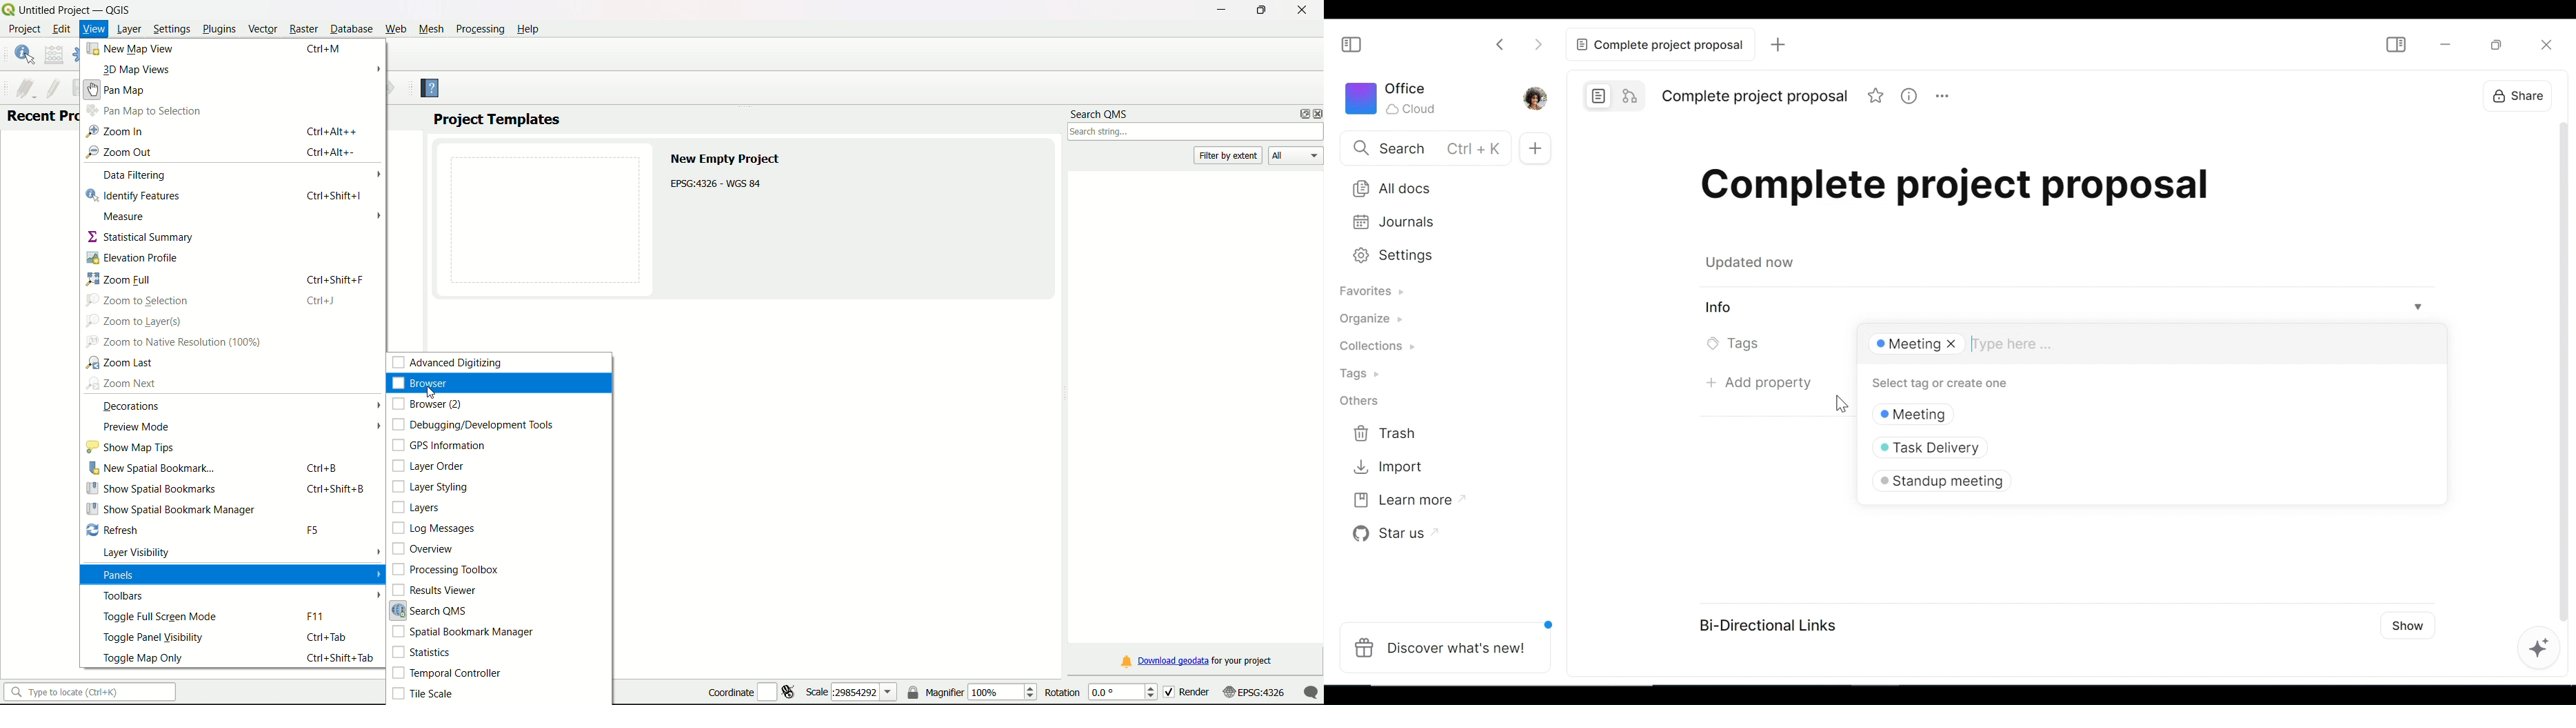 This screenshot has width=2576, height=728. What do you see at coordinates (130, 573) in the screenshot?
I see `Panels` at bounding box center [130, 573].